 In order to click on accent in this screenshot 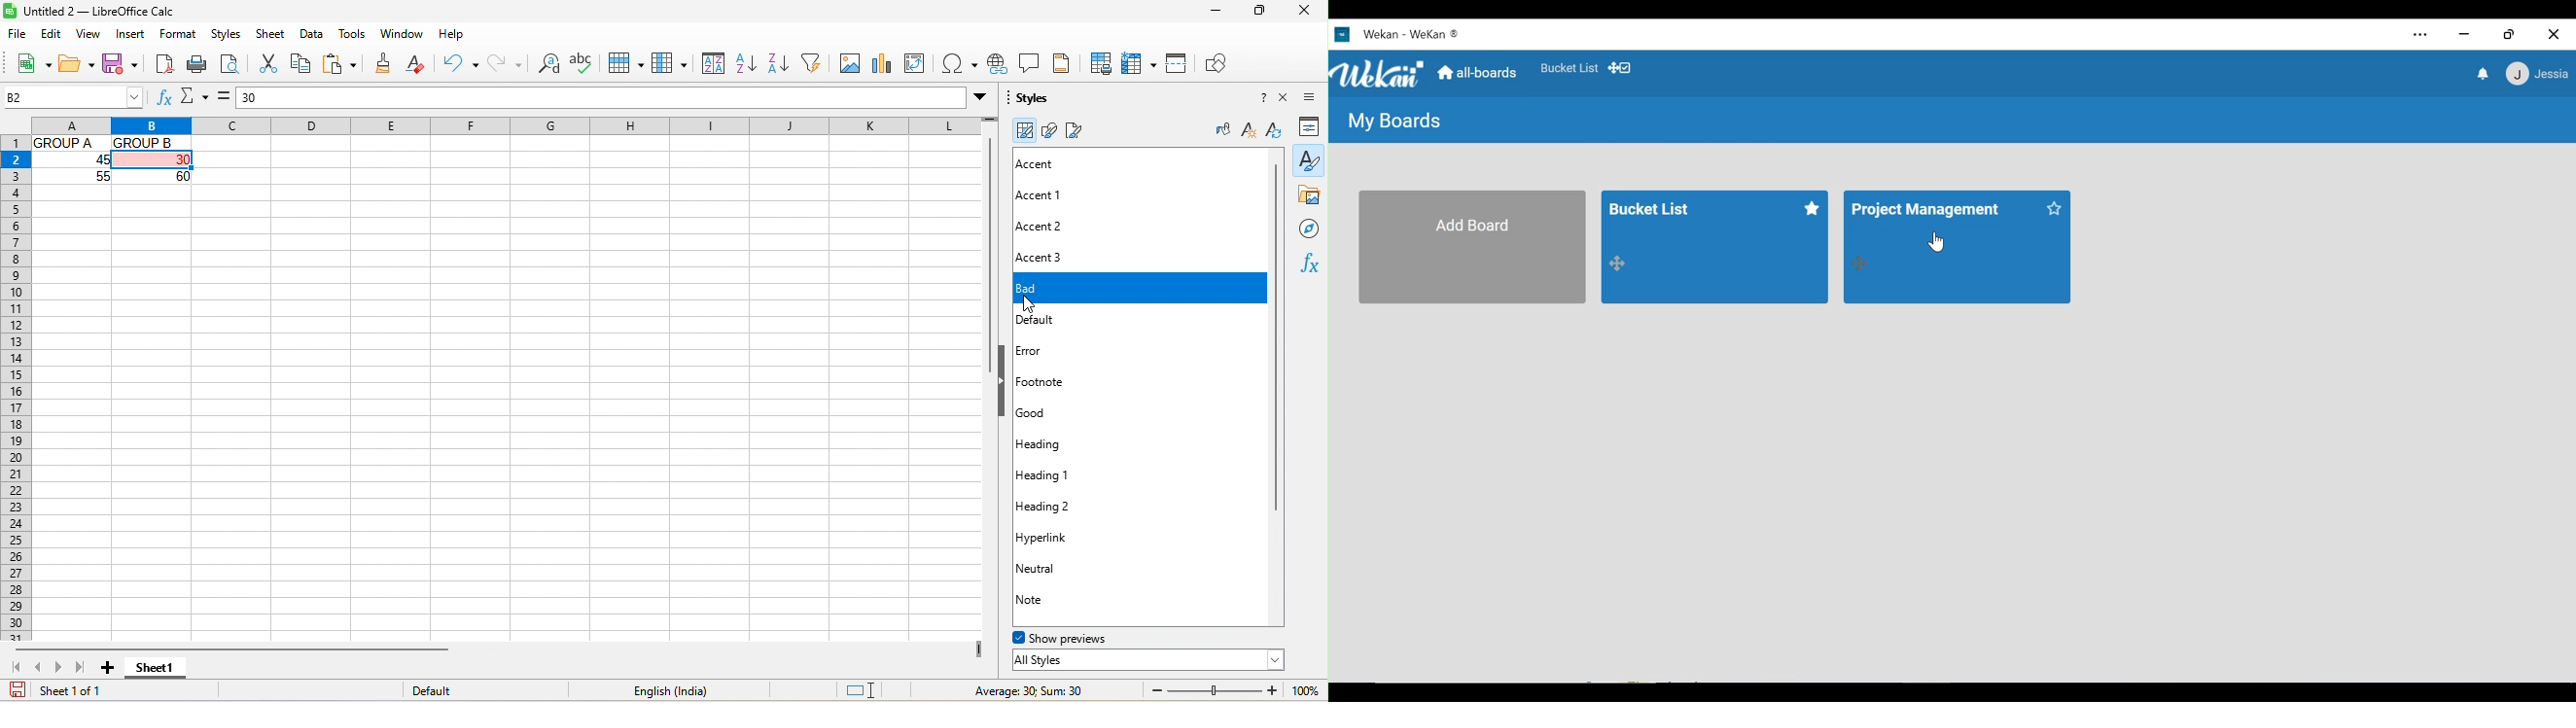, I will do `click(1053, 164)`.